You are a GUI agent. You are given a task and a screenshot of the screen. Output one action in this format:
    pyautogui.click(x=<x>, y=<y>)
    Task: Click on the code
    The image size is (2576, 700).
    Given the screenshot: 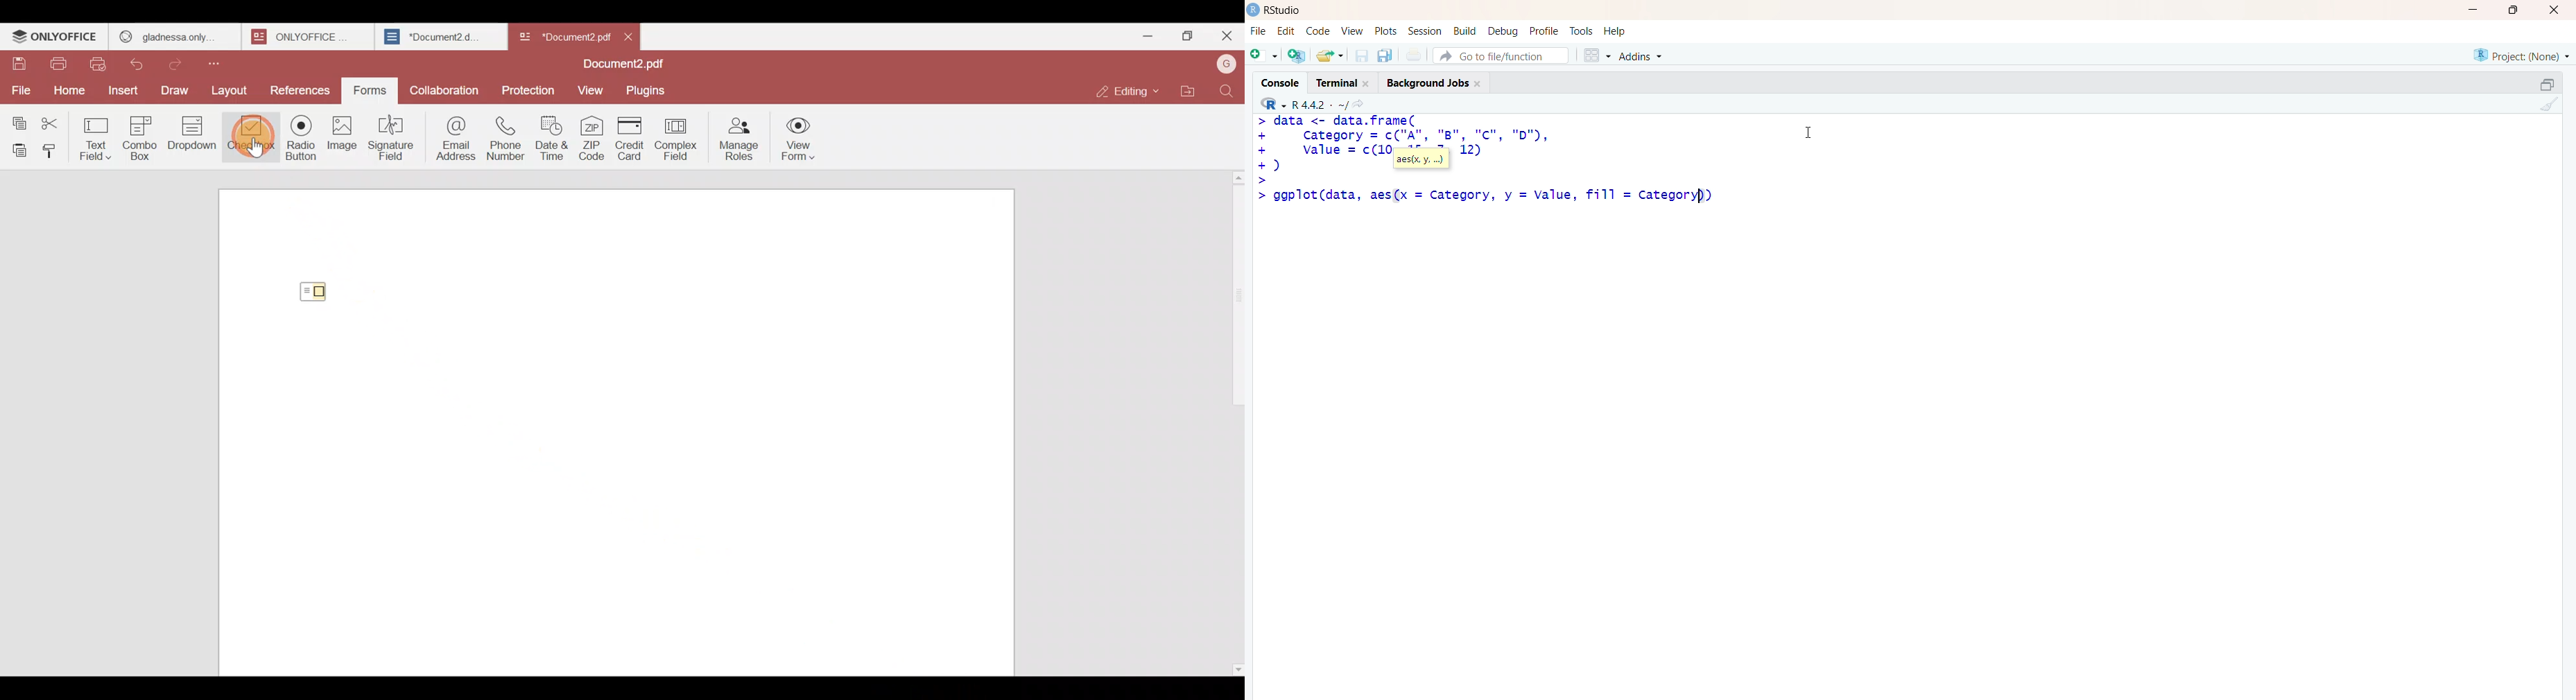 What is the action you would take?
    pyautogui.click(x=1317, y=31)
    